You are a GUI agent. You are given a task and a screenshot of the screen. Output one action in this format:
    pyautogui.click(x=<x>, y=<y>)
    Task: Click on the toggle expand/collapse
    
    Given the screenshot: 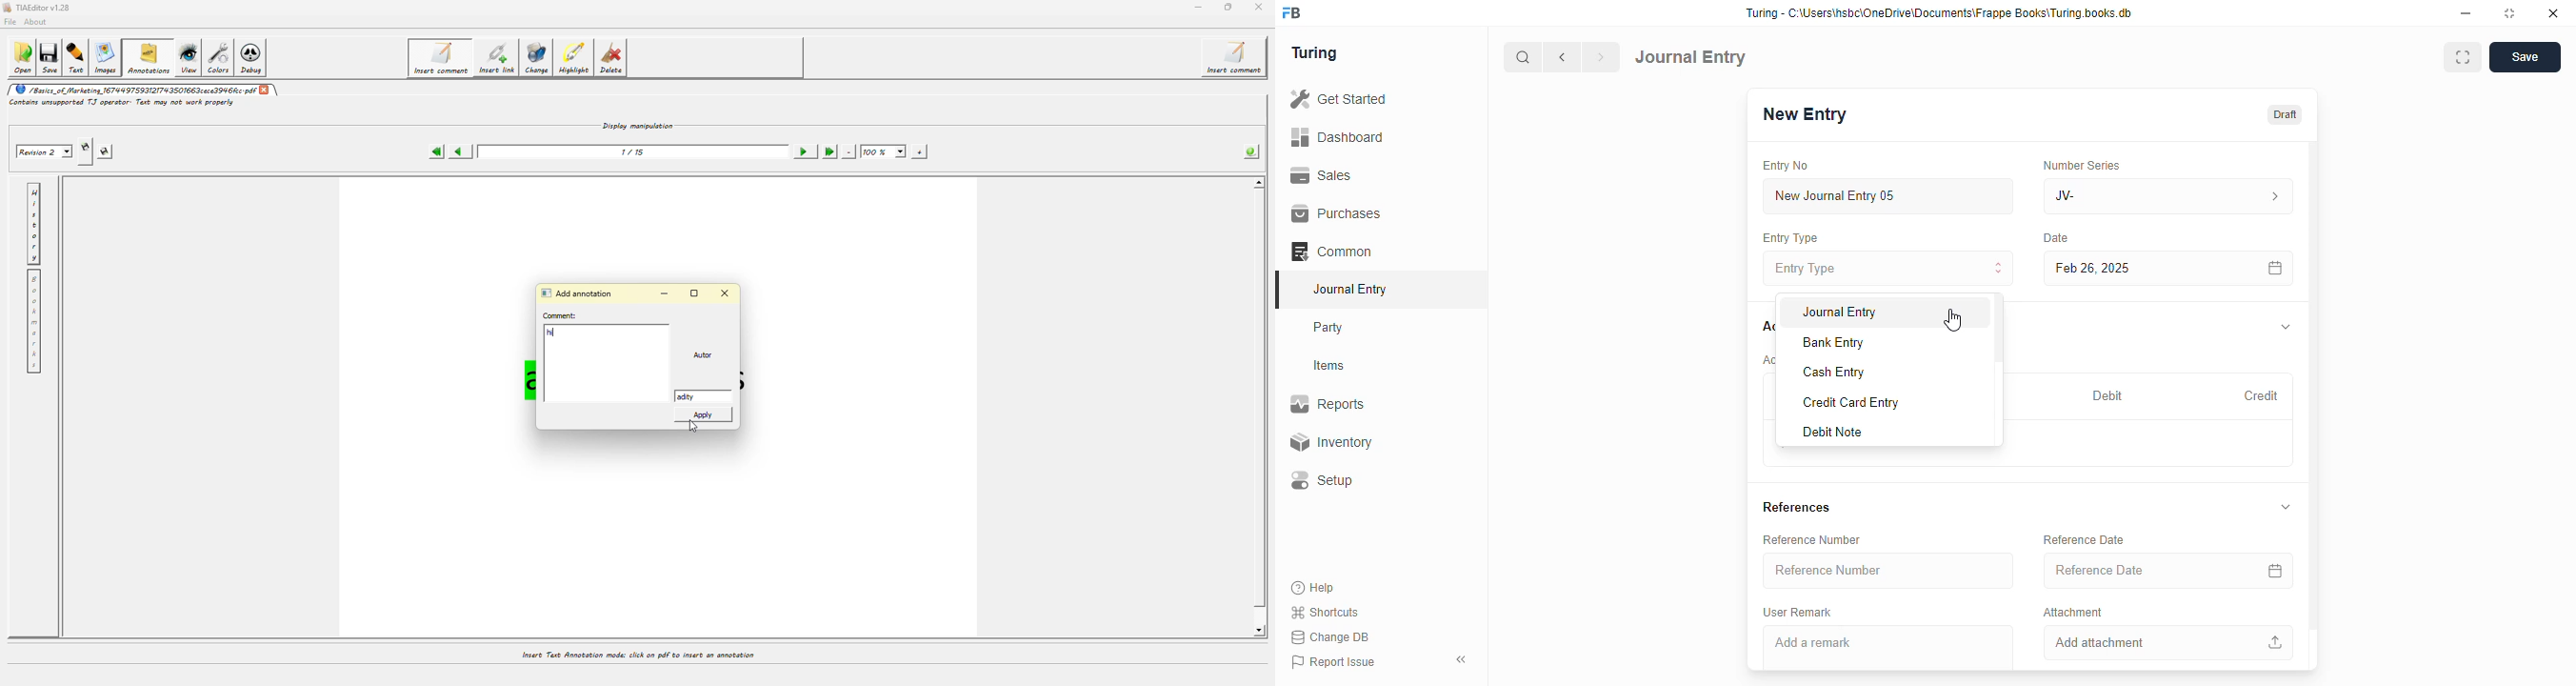 What is the action you would take?
    pyautogui.click(x=2286, y=507)
    